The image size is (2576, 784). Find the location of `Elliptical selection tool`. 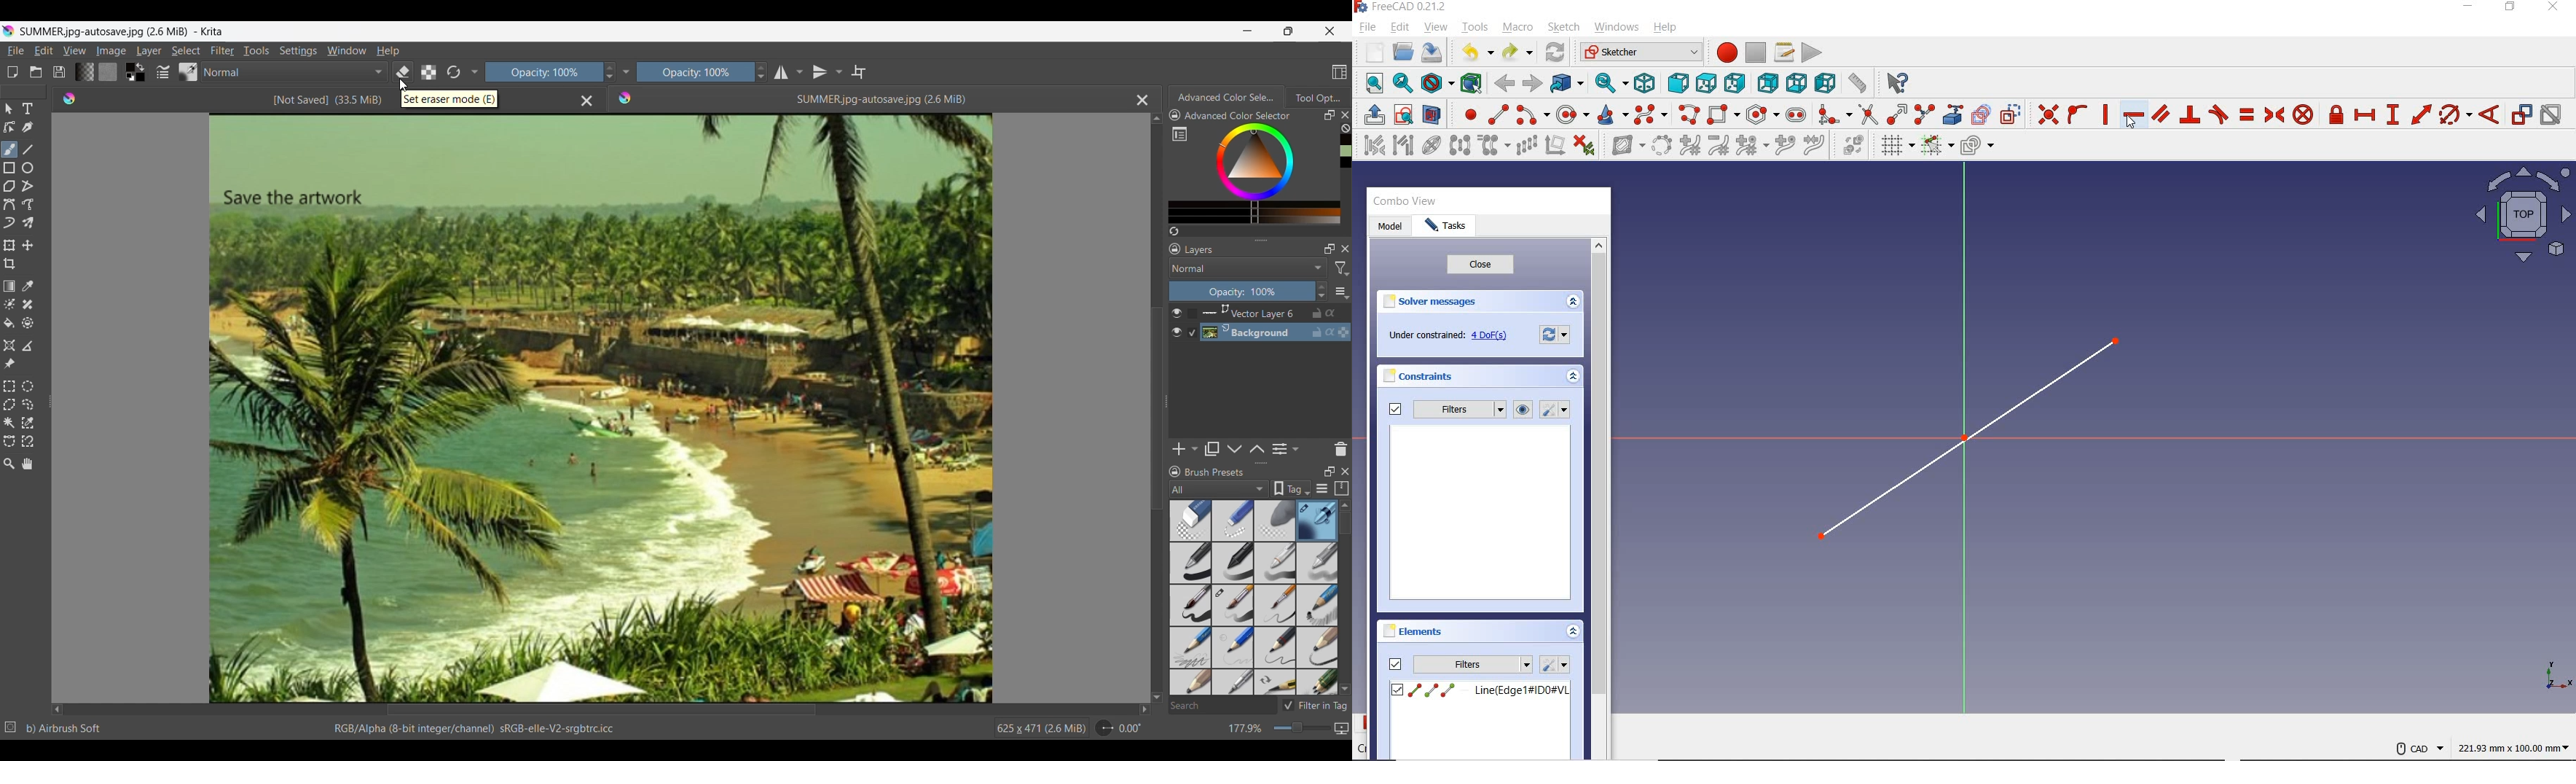

Elliptical selection tool is located at coordinates (27, 386).